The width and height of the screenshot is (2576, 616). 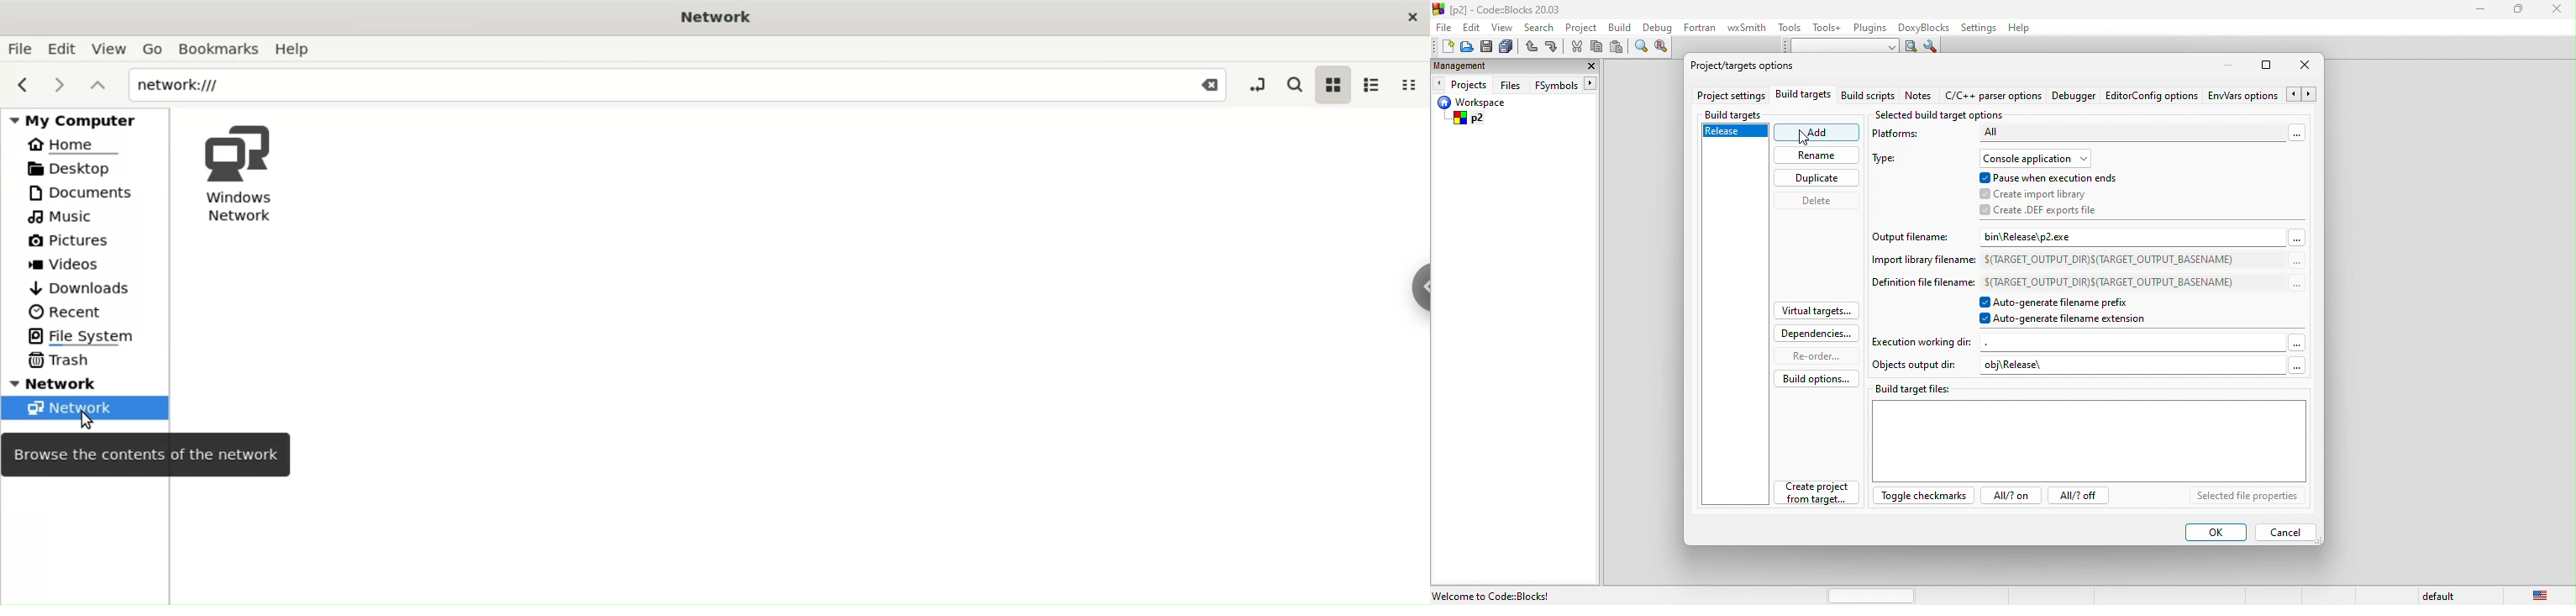 What do you see at coordinates (1624, 29) in the screenshot?
I see `build` at bounding box center [1624, 29].